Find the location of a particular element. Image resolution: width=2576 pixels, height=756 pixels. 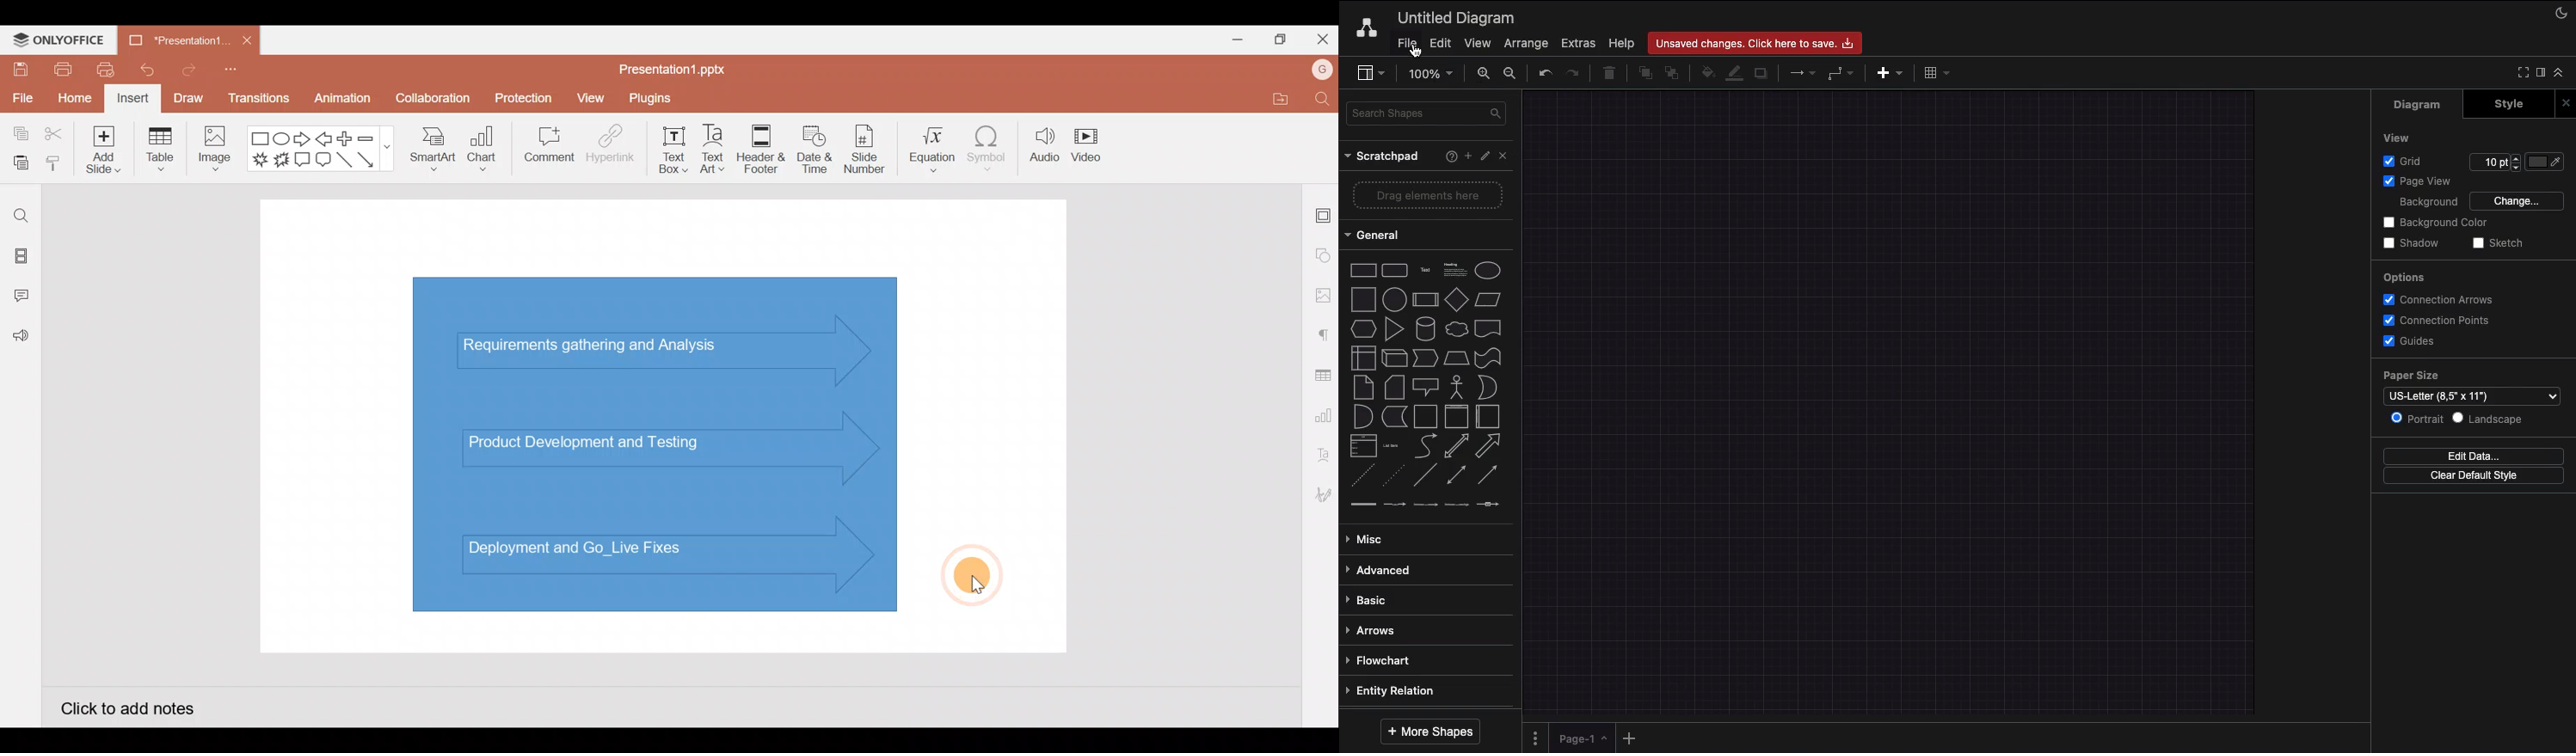

Account name is located at coordinates (1323, 70).